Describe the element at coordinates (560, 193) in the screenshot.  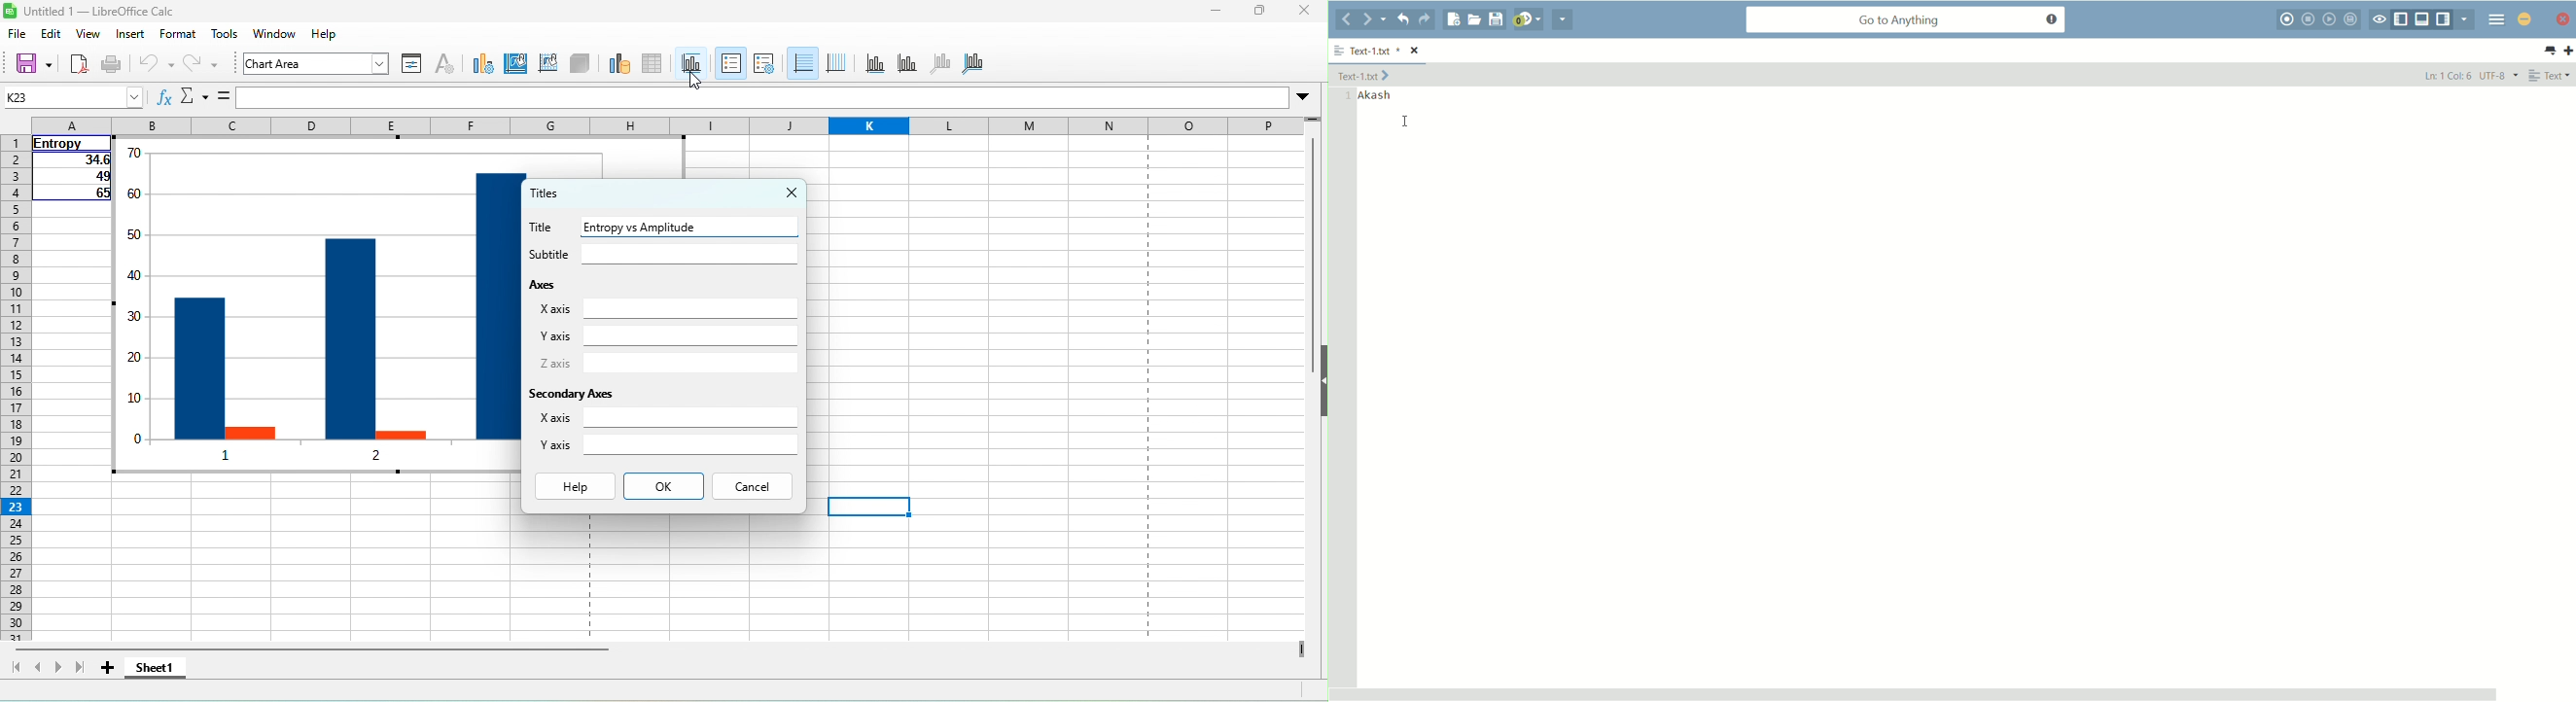
I see `titles` at that location.